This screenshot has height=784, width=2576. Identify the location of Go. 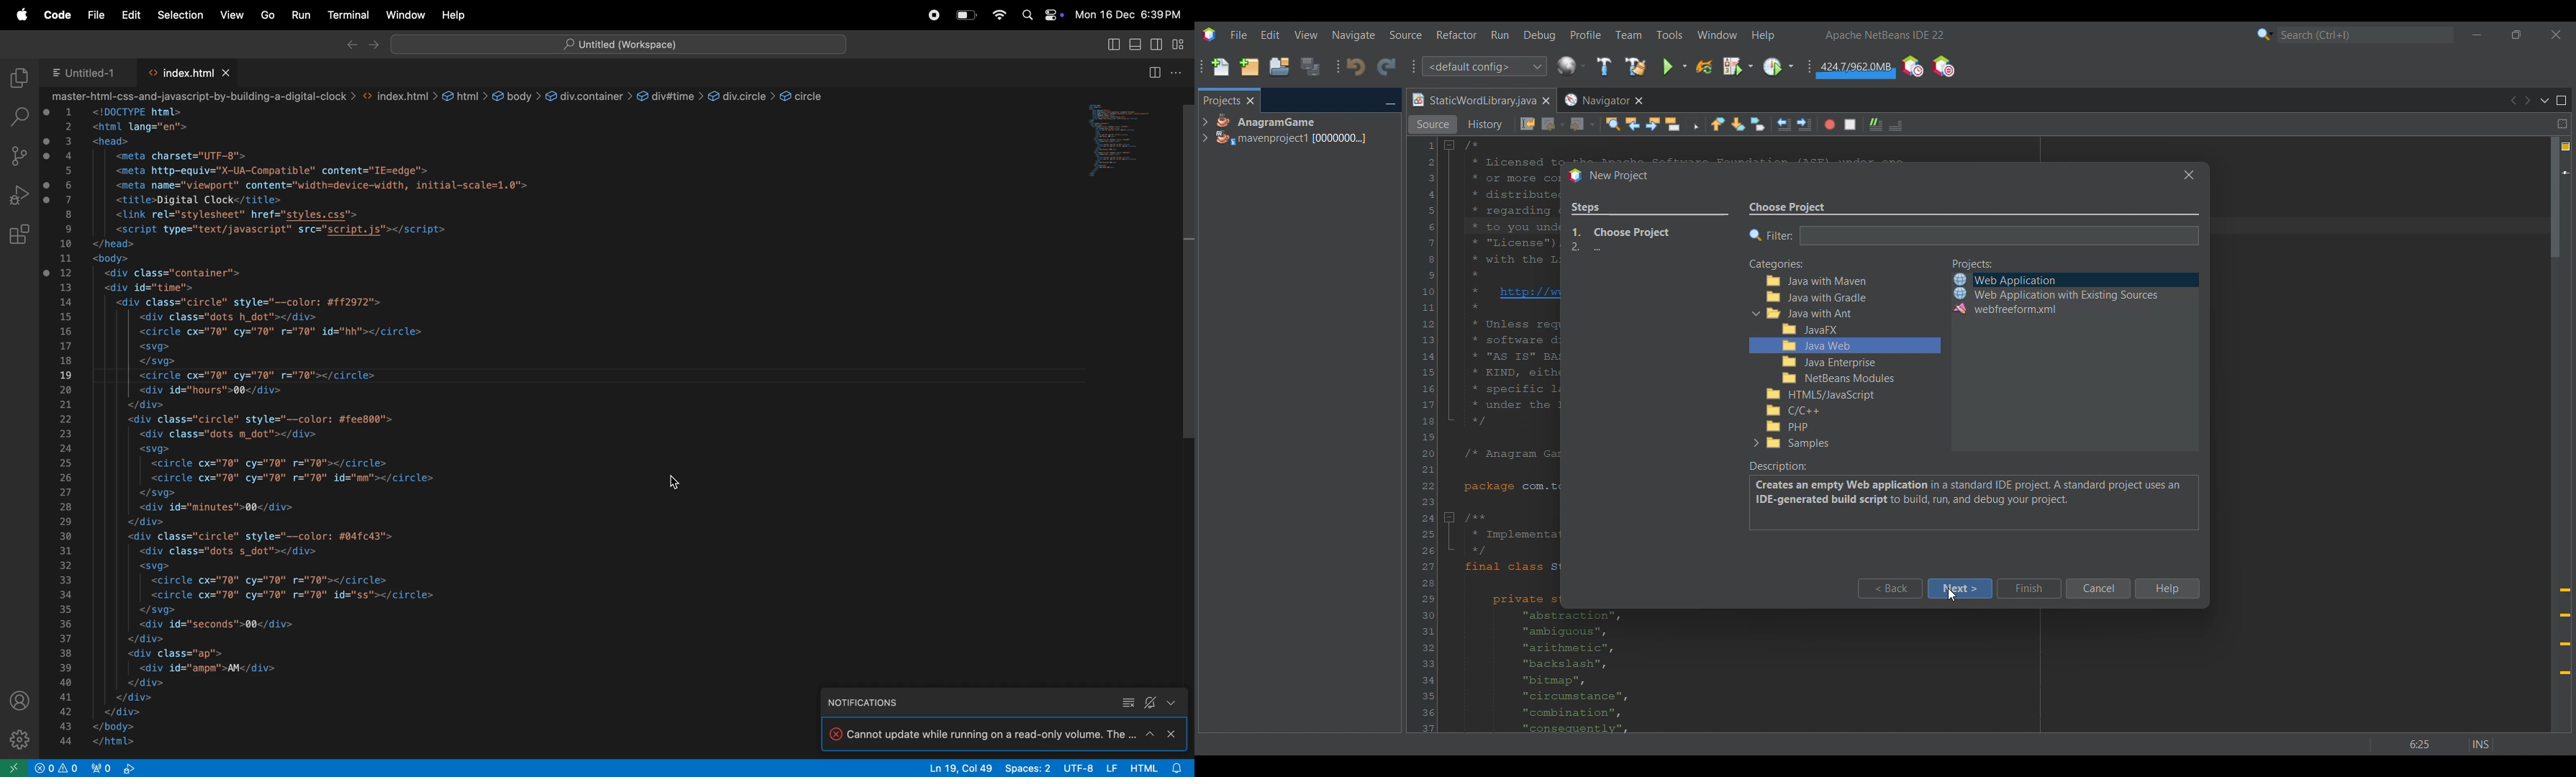
(267, 15).